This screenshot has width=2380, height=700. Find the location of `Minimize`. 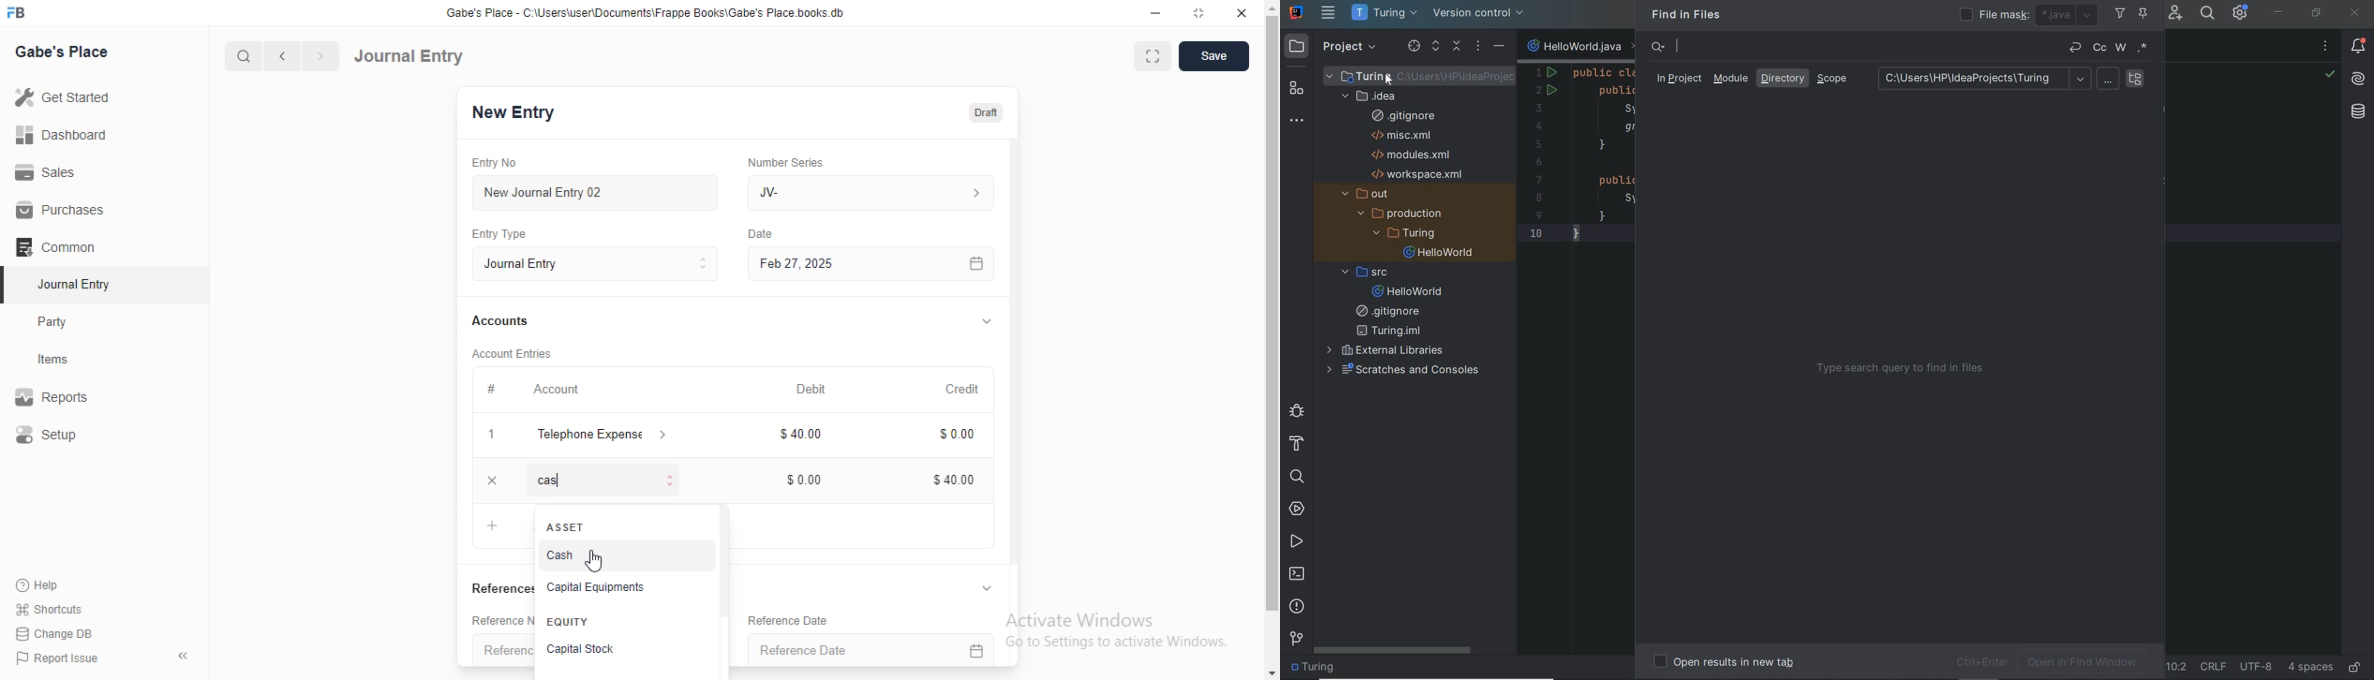

Minimize is located at coordinates (1156, 12).